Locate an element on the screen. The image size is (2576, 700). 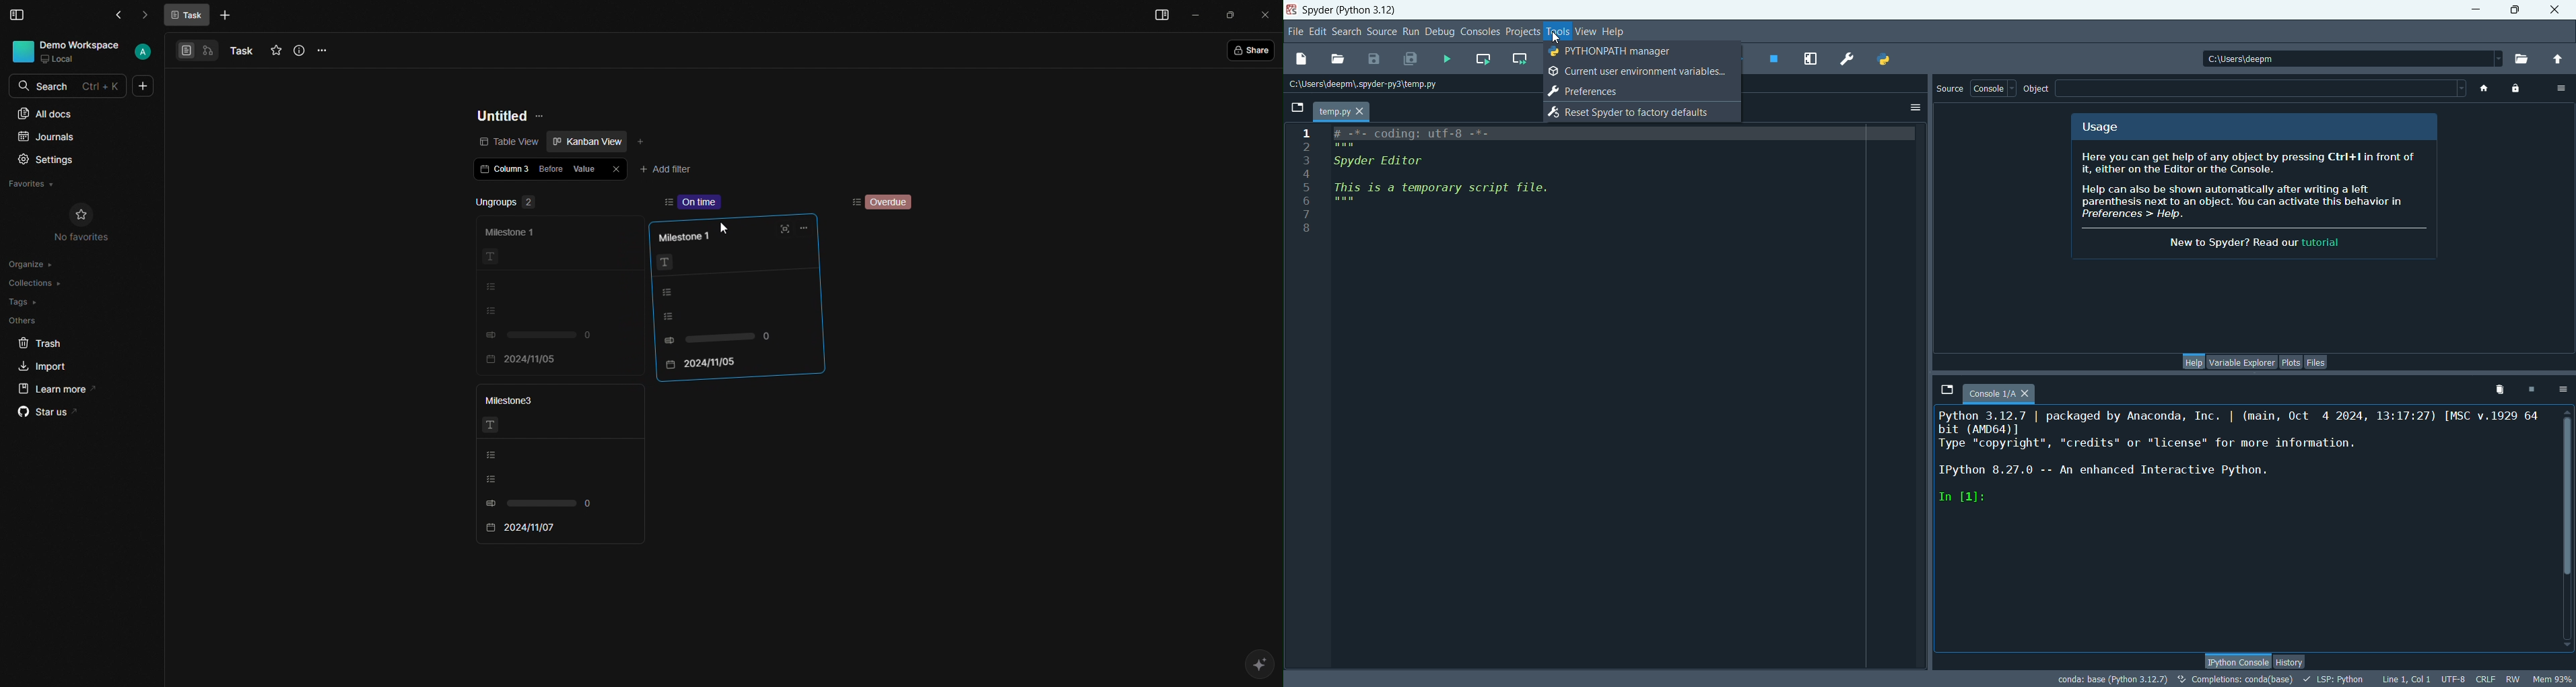
usage is located at coordinates (2099, 128).